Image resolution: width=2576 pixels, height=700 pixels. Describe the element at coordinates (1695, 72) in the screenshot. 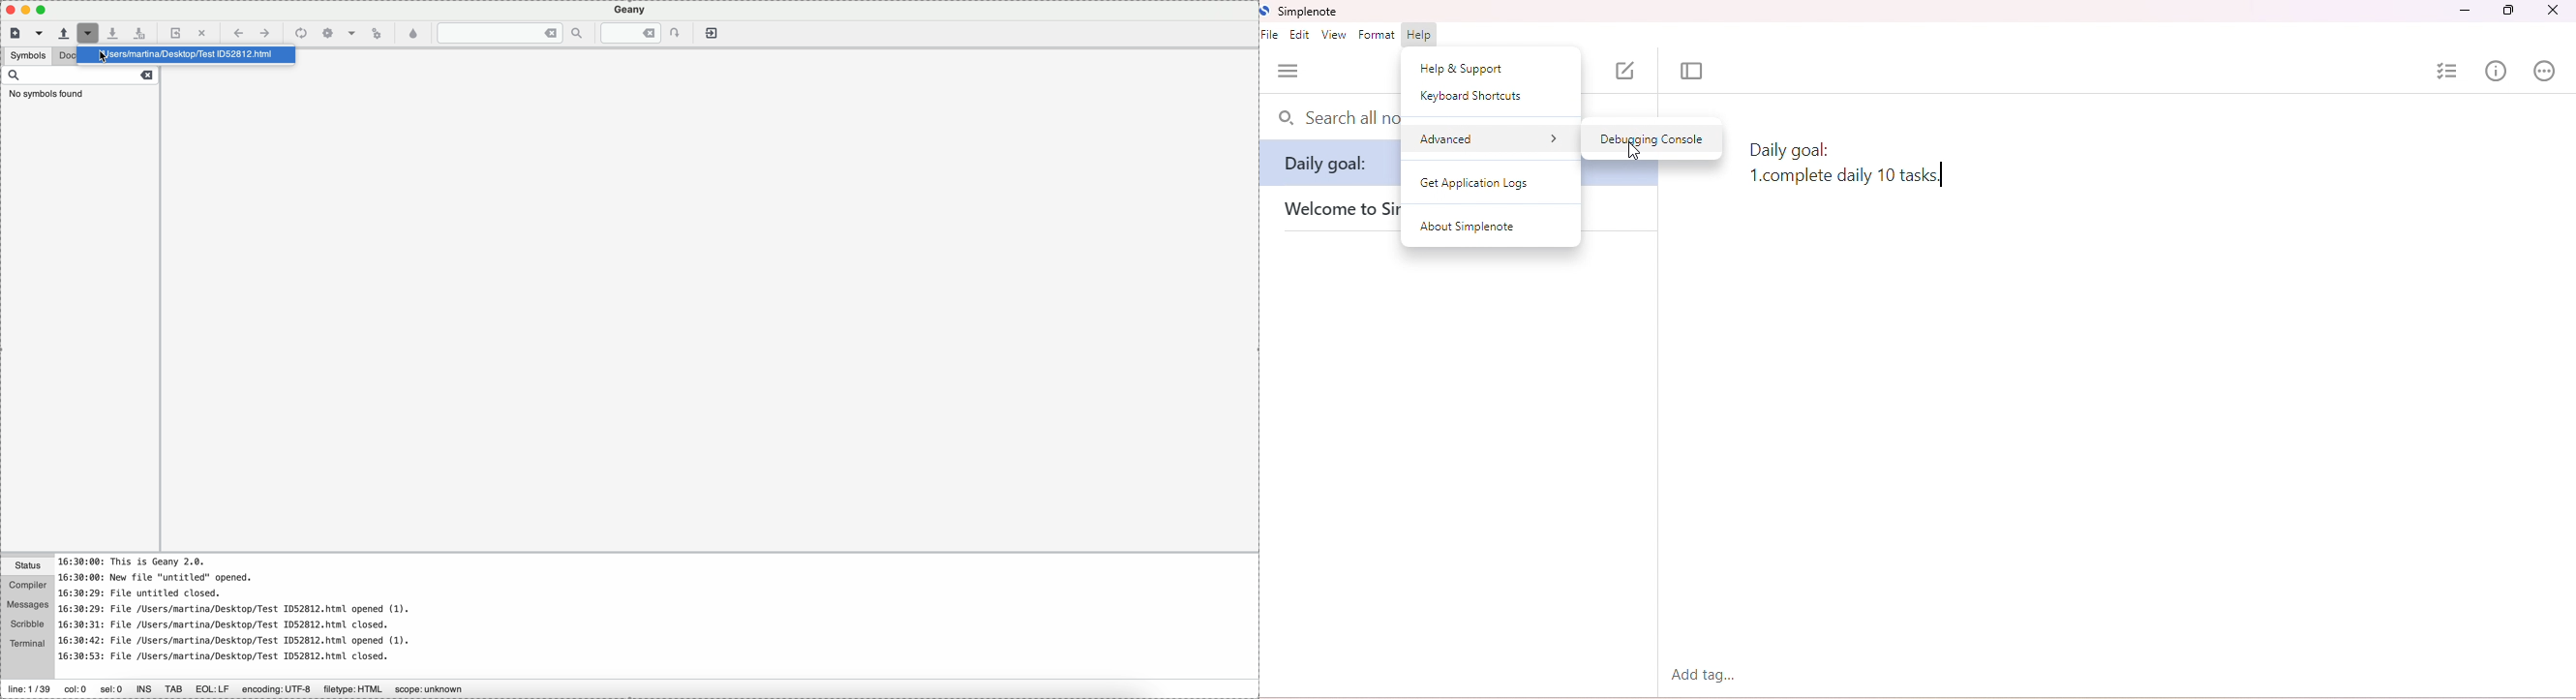

I see `toggle focus mode` at that location.